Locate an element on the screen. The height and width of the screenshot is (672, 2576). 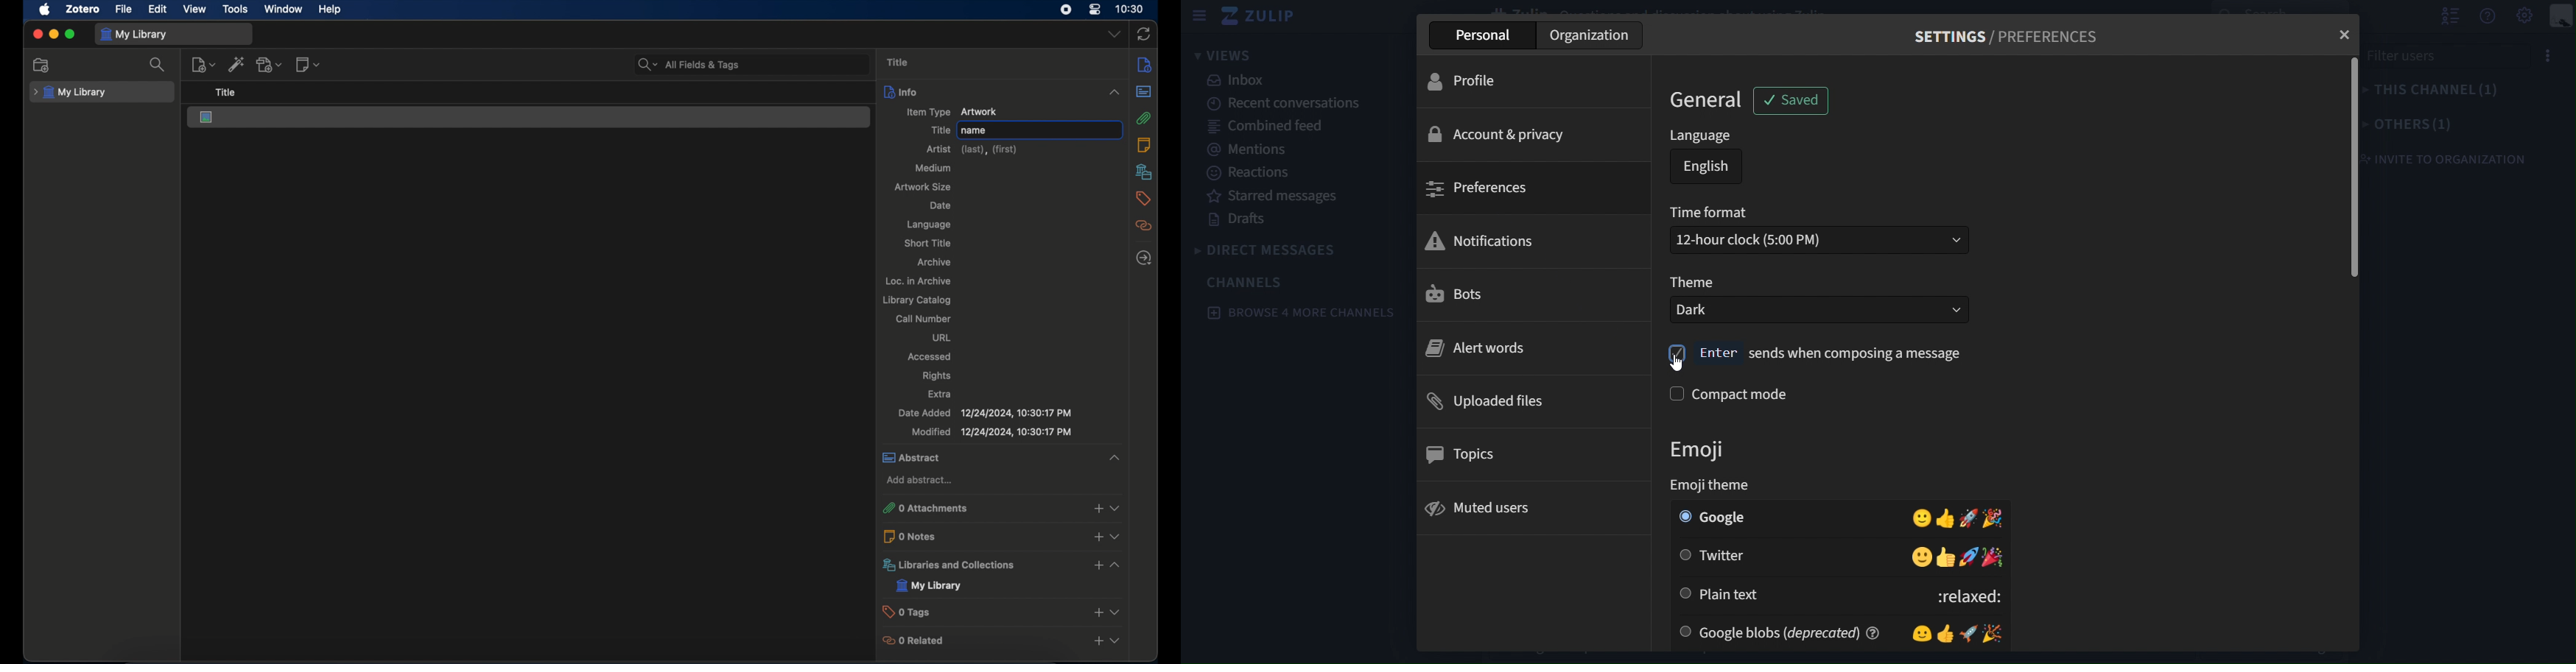
info is located at coordinates (1003, 92).